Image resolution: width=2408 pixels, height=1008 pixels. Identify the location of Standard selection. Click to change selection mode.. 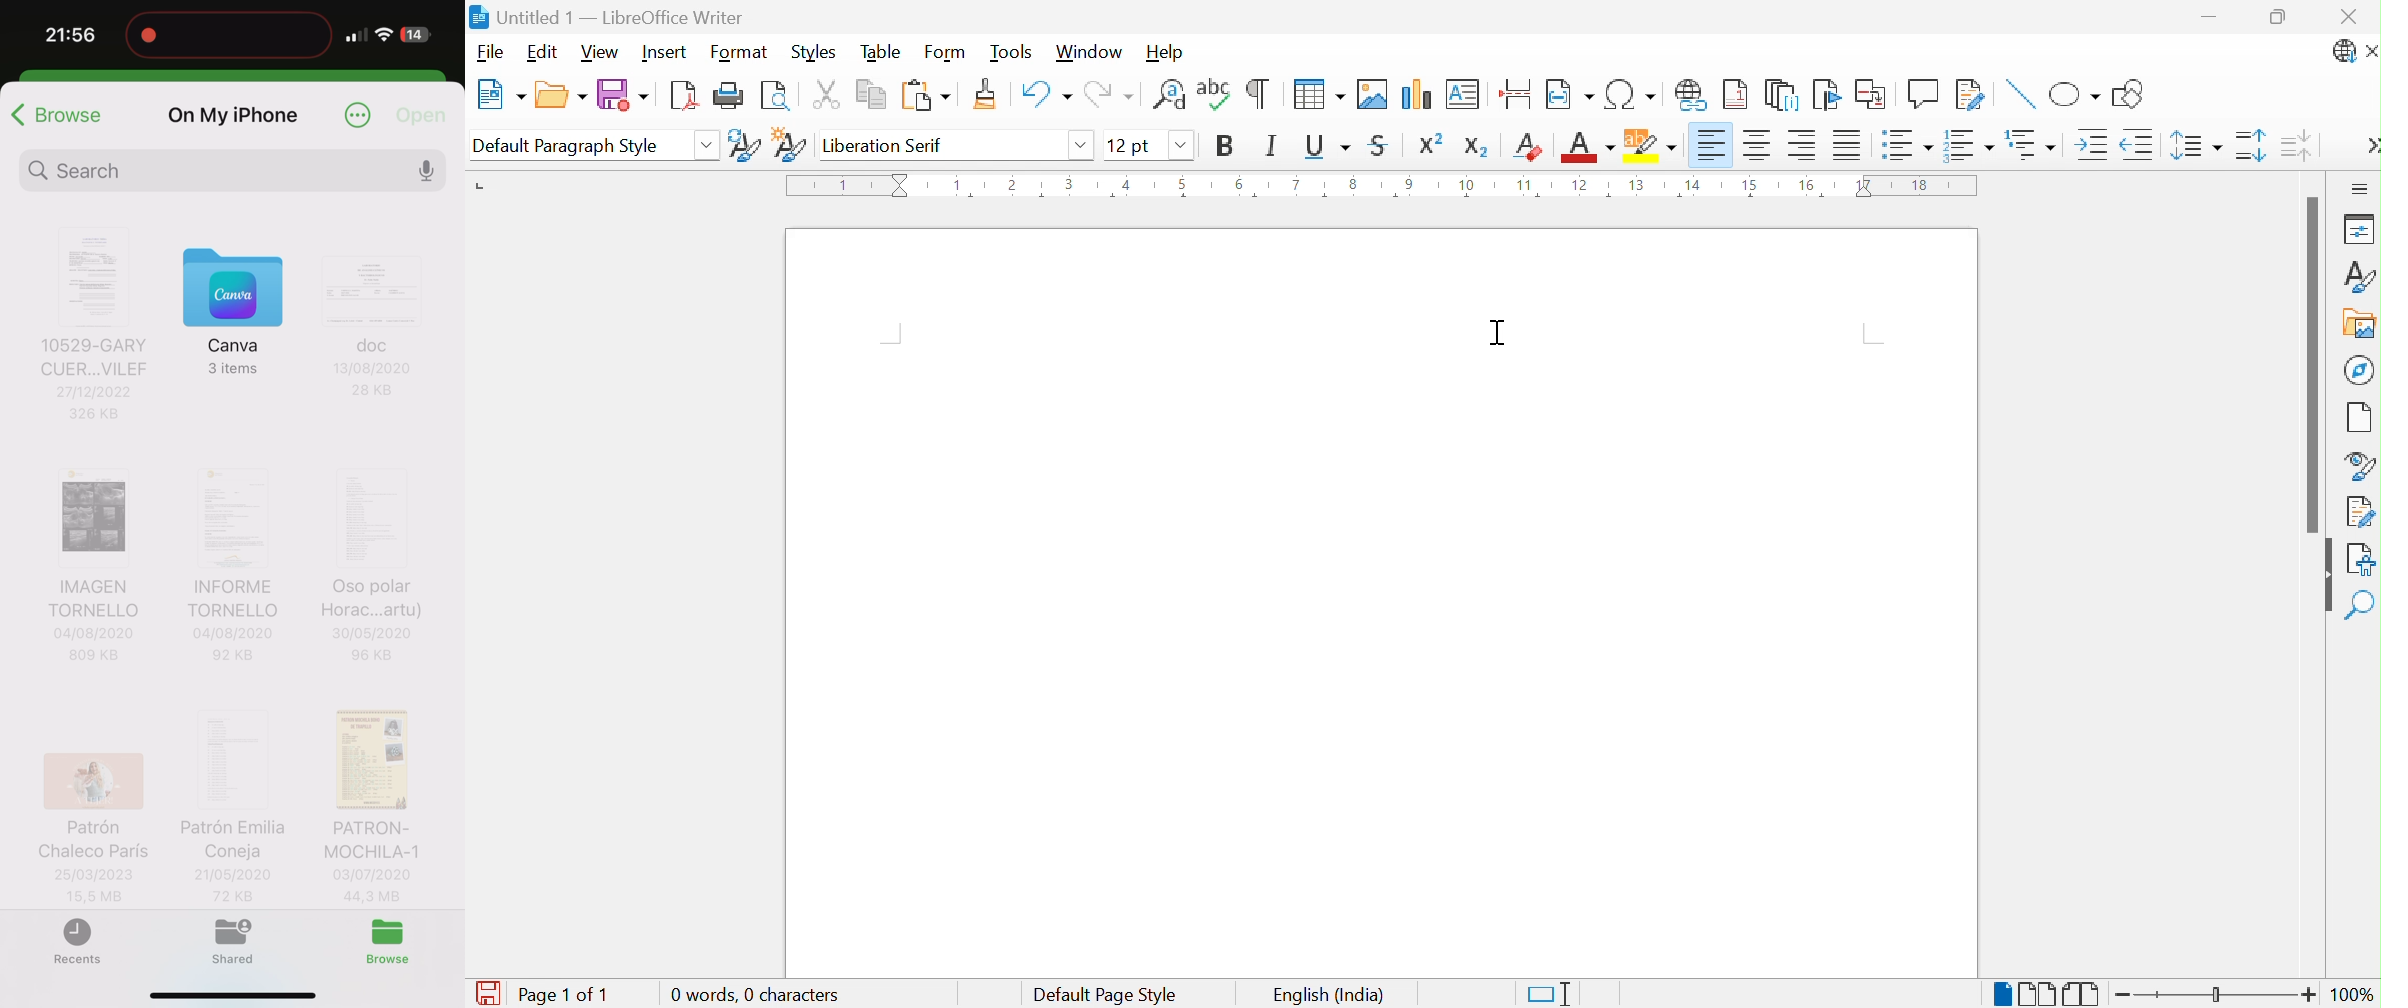
(1546, 995).